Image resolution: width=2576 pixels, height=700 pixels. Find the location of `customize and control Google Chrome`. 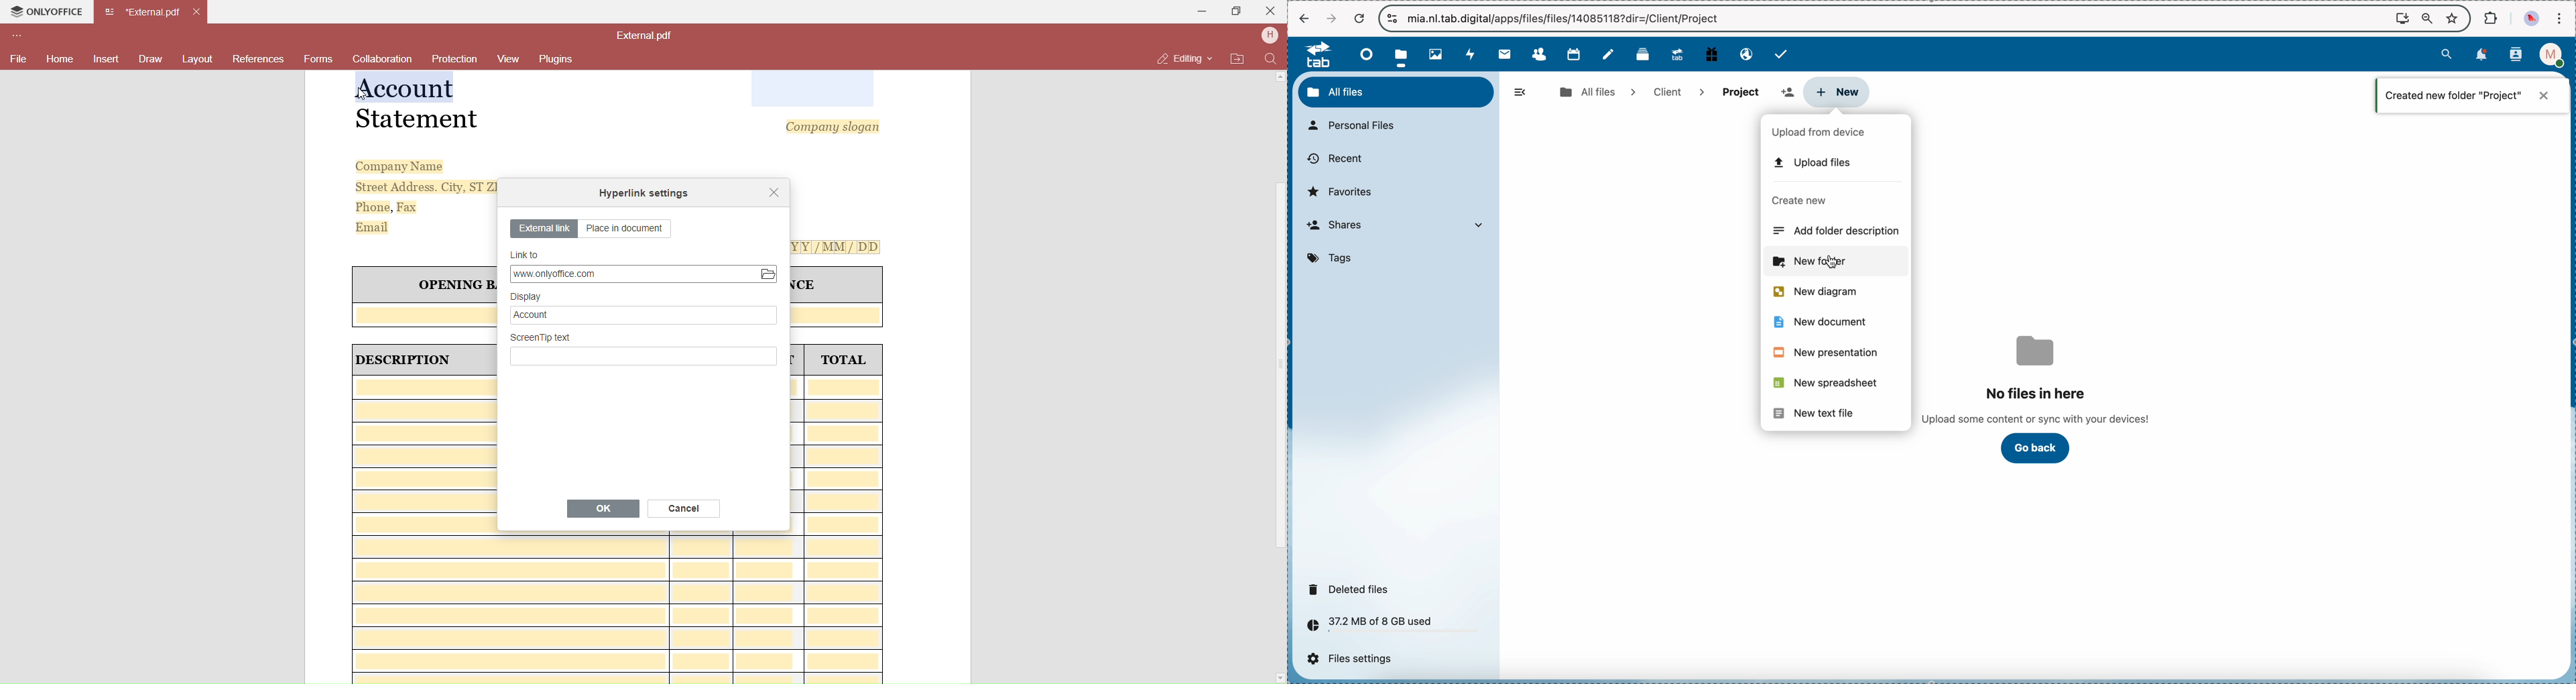

customize and control Google Chrome is located at coordinates (2559, 18).